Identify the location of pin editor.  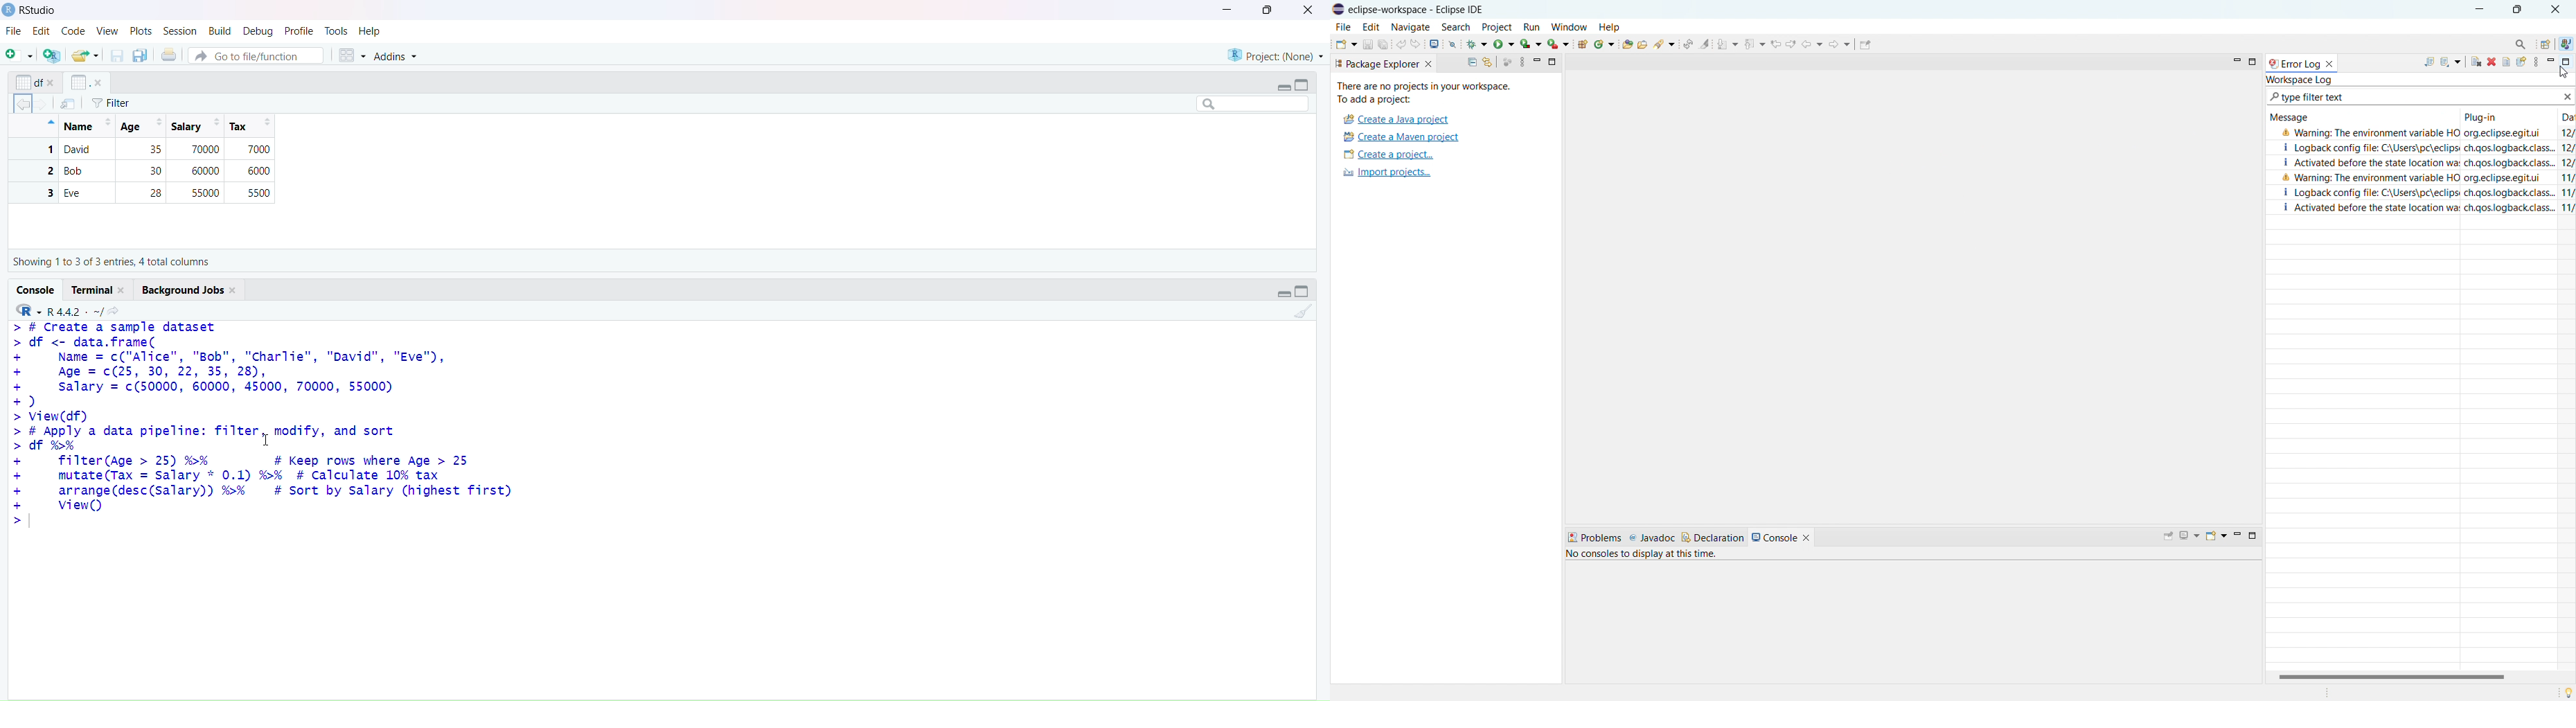
(1865, 43).